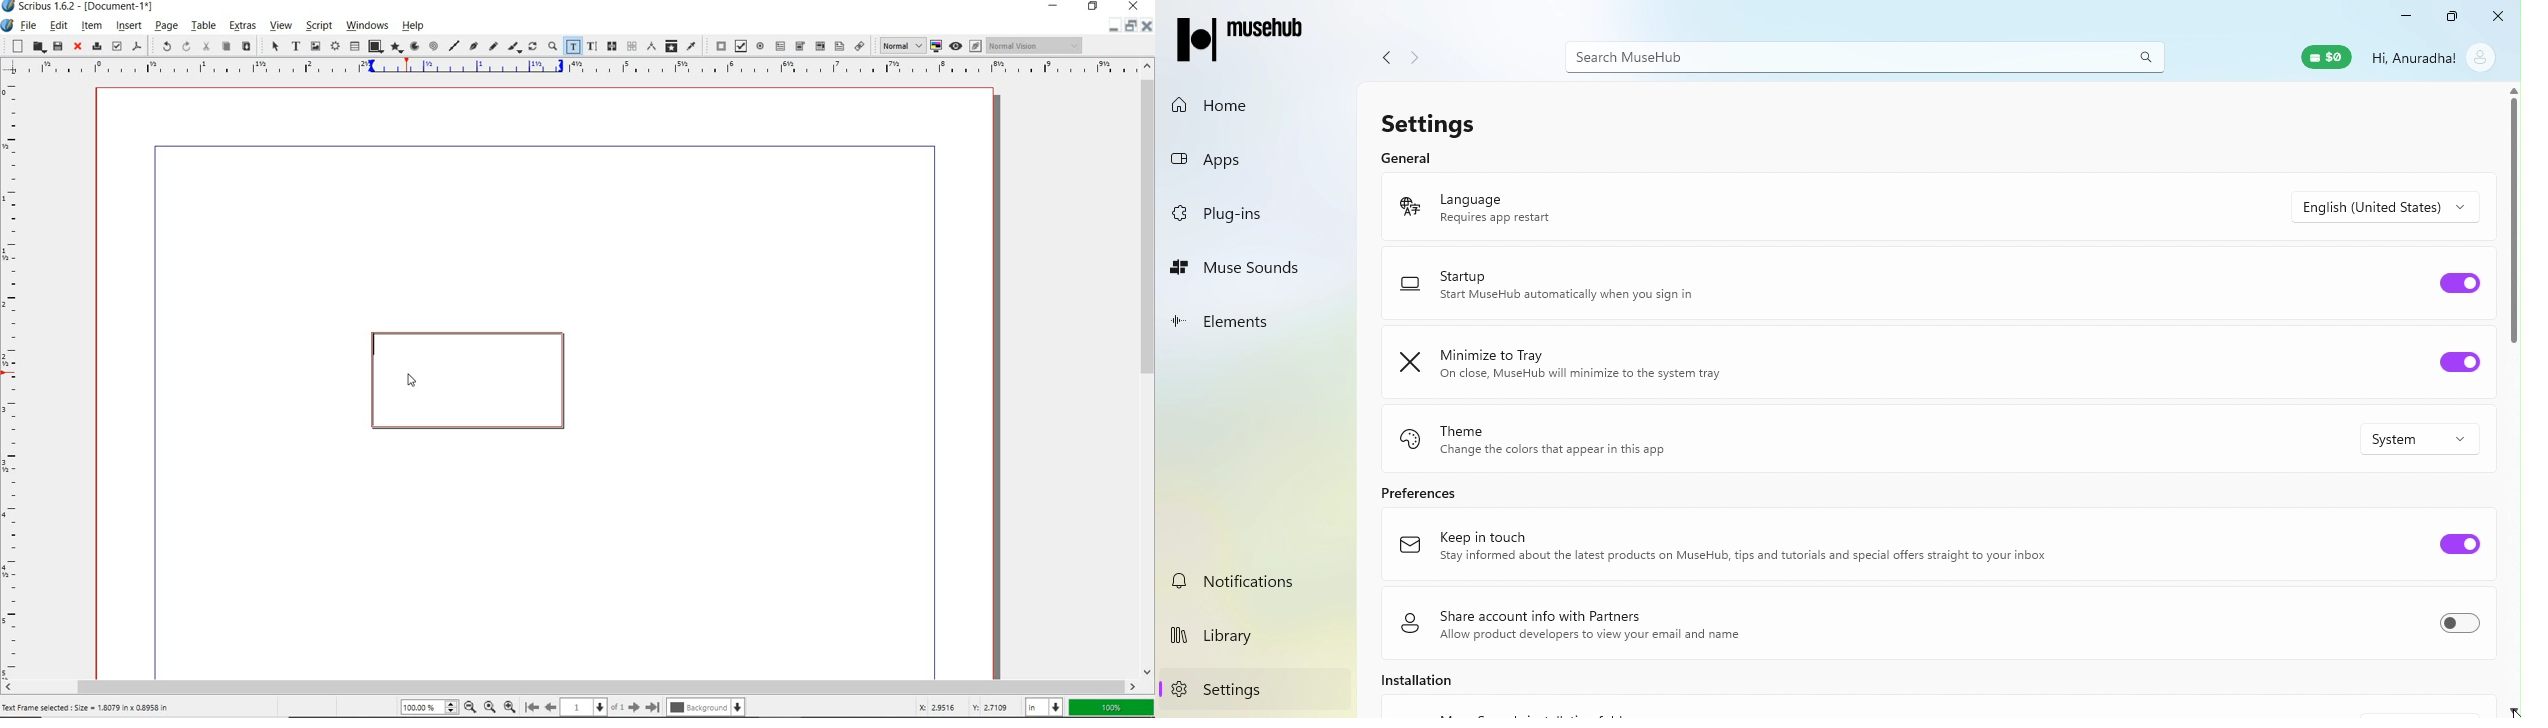  Describe the element at coordinates (434, 45) in the screenshot. I see `spiral` at that location.